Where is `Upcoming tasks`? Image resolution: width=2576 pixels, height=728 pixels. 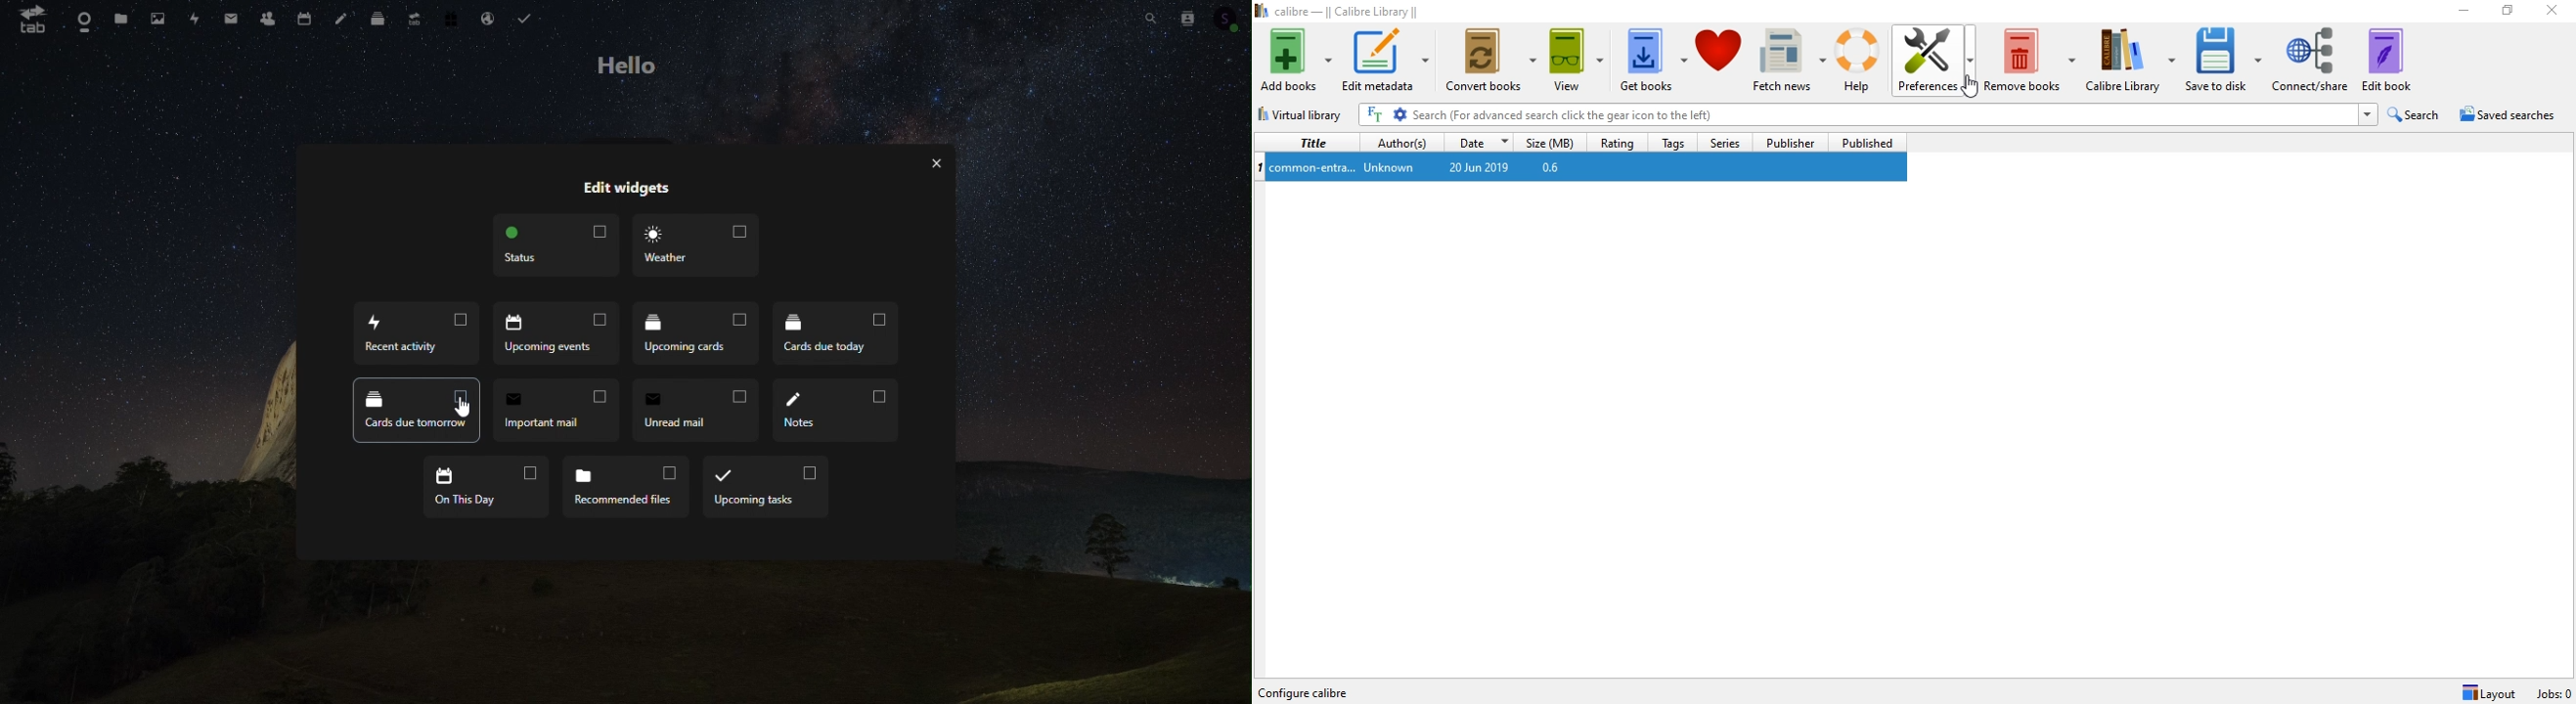 Upcoming tasks is located at coordinates (766, 488).